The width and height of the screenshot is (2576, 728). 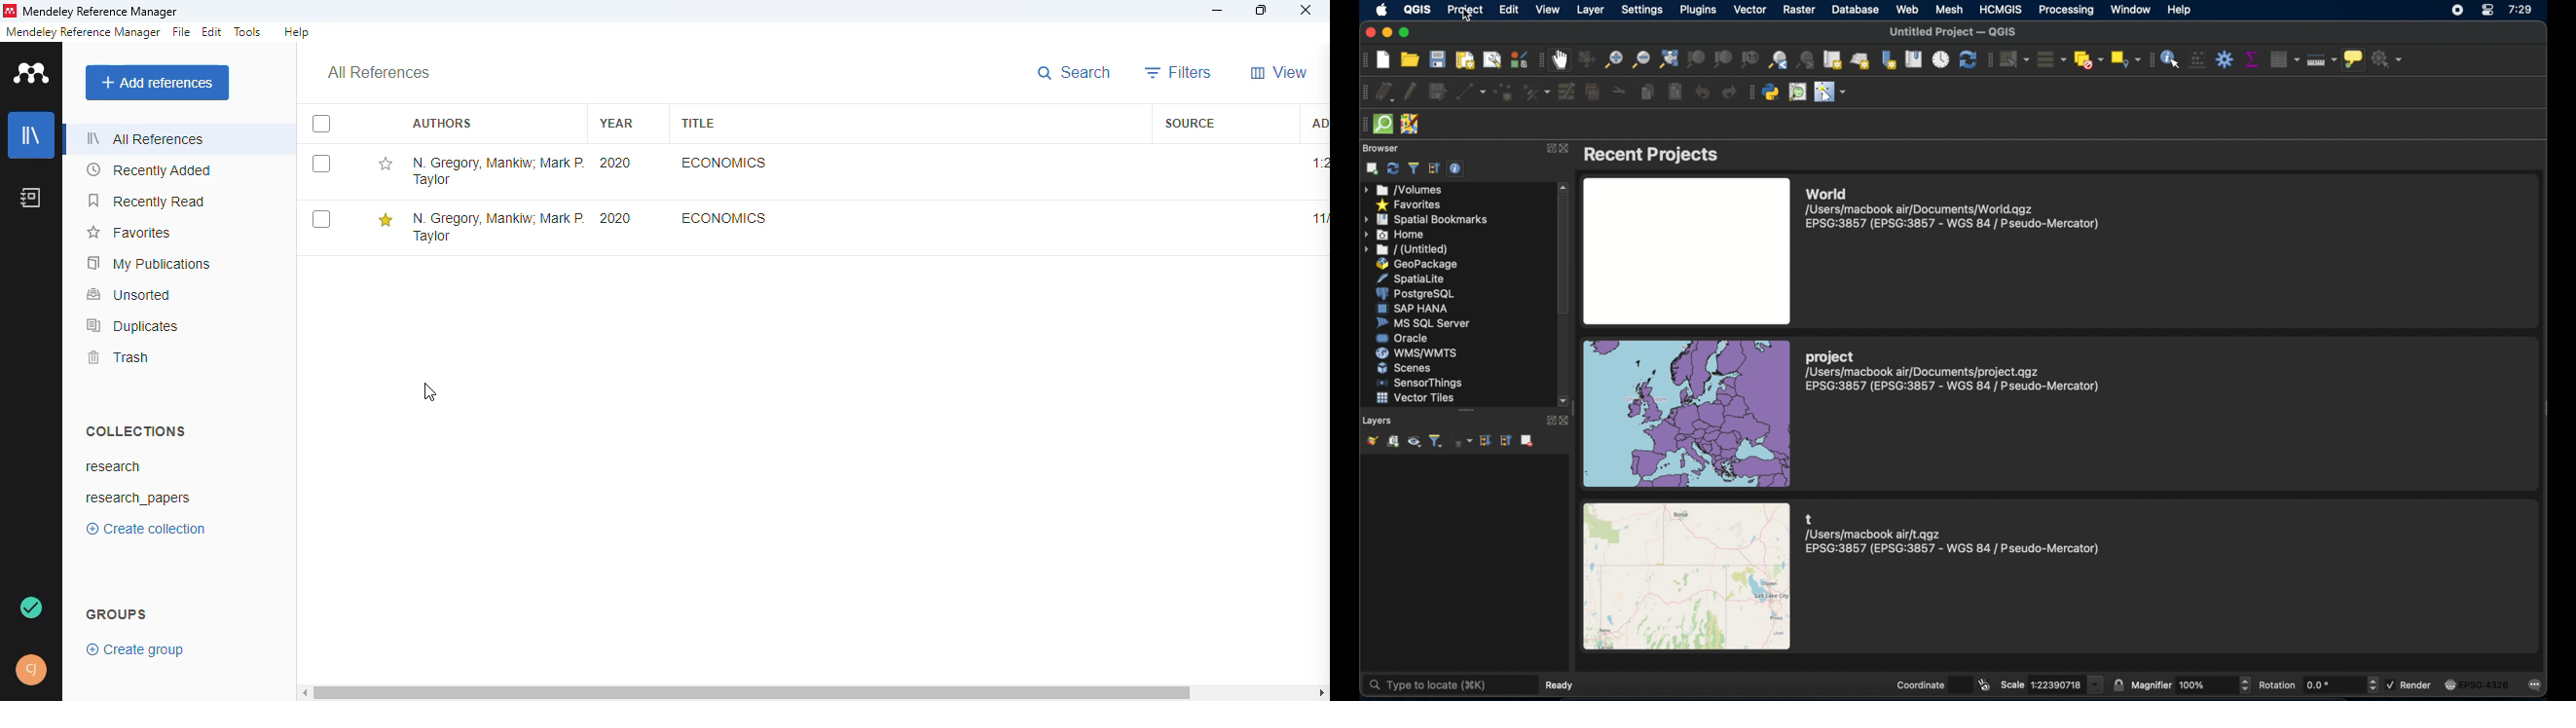 I want to click on recent projects, so click(x=1655, y=154).